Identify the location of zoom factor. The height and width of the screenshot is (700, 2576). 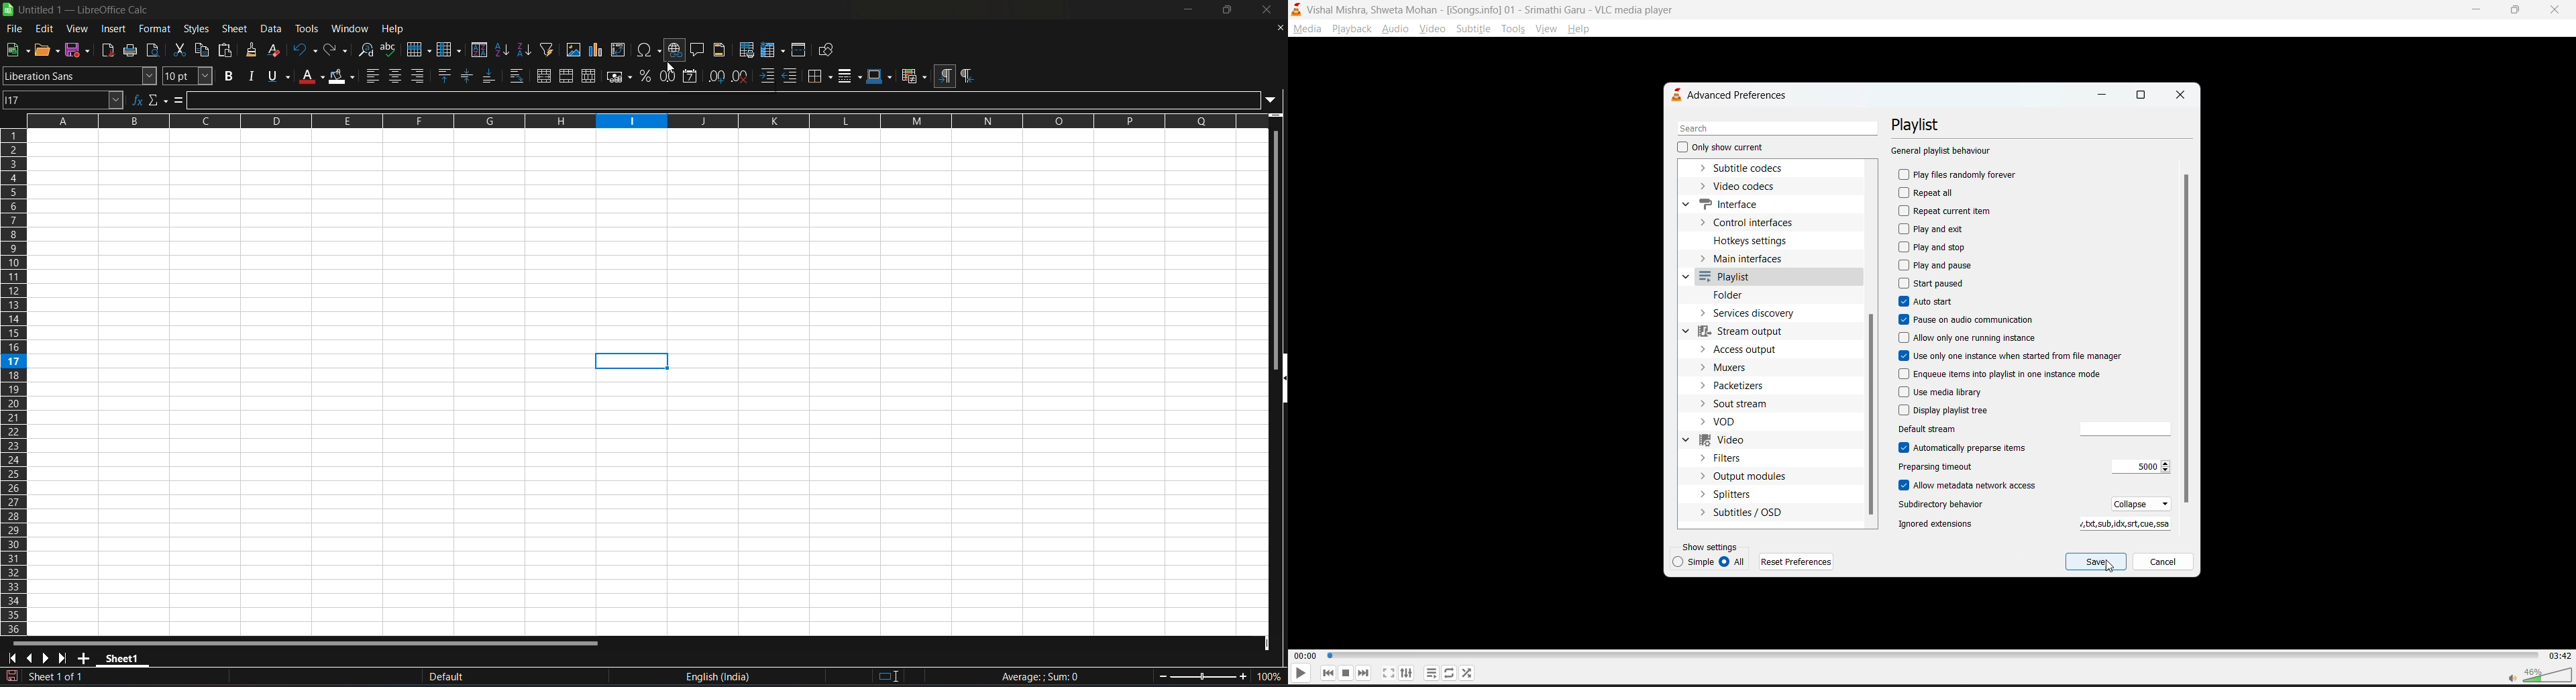
(1221, 676).